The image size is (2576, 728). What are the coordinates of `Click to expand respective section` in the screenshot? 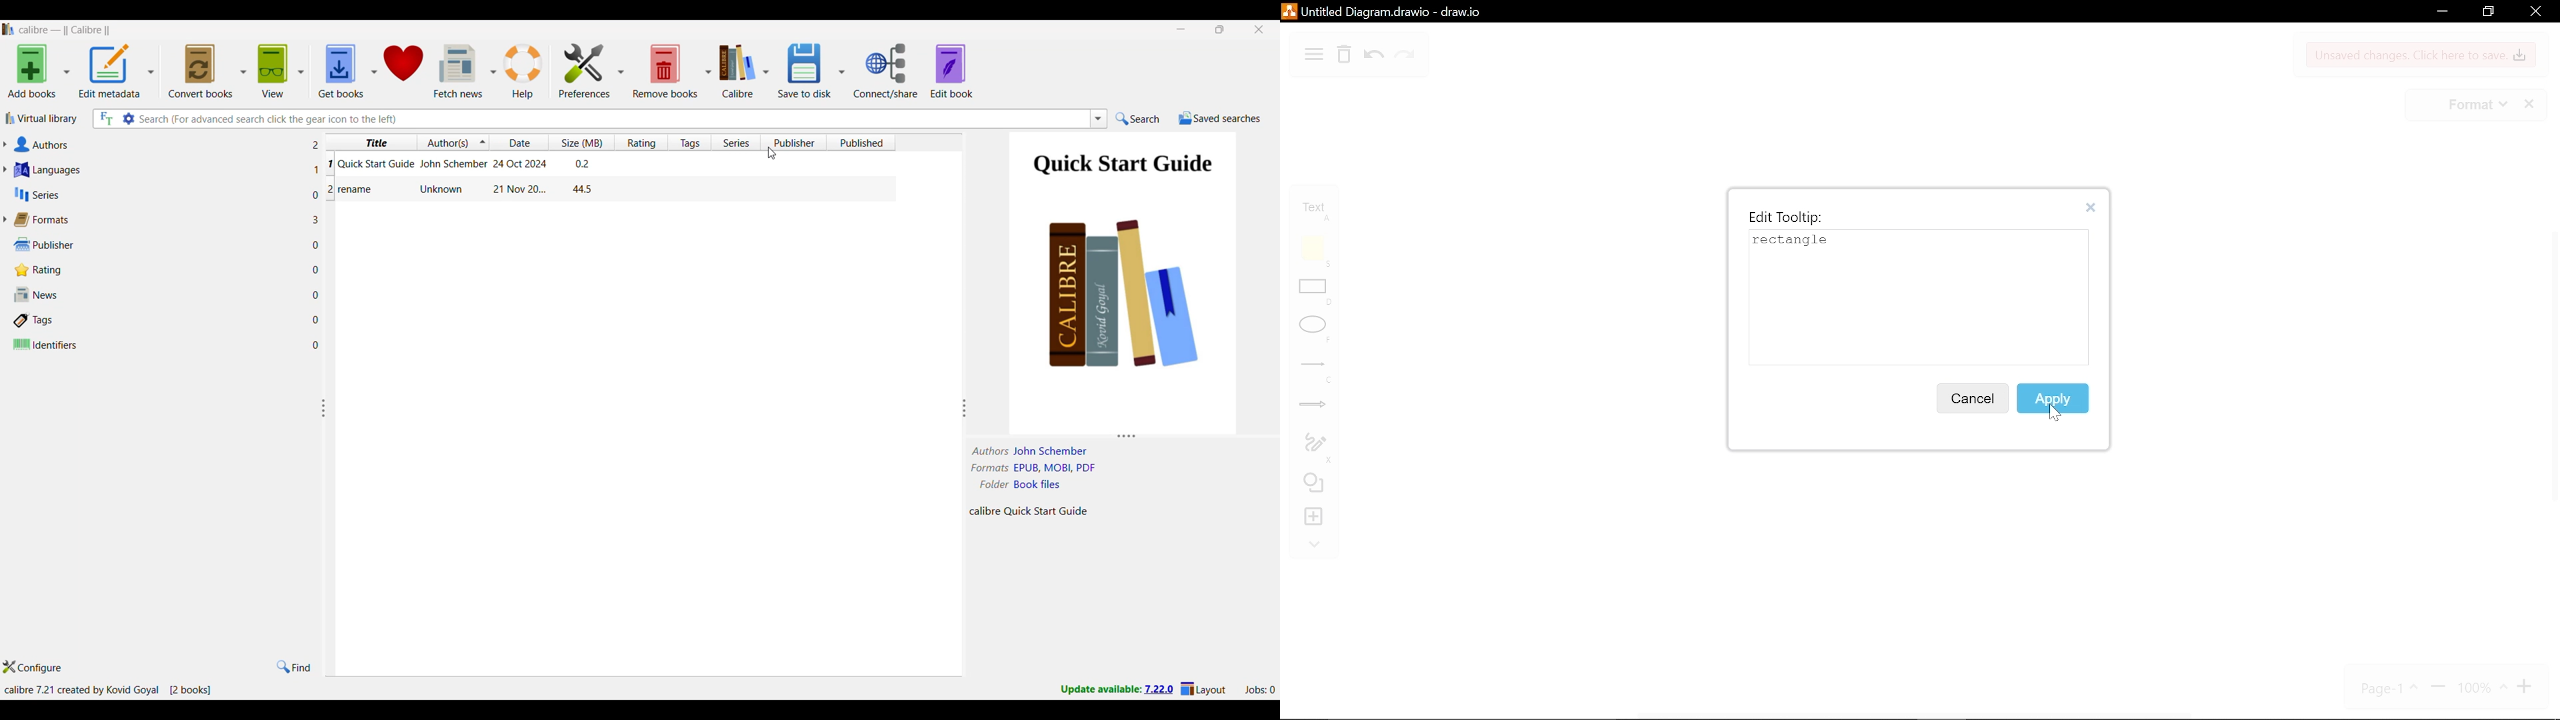 It's located at (5, 183).